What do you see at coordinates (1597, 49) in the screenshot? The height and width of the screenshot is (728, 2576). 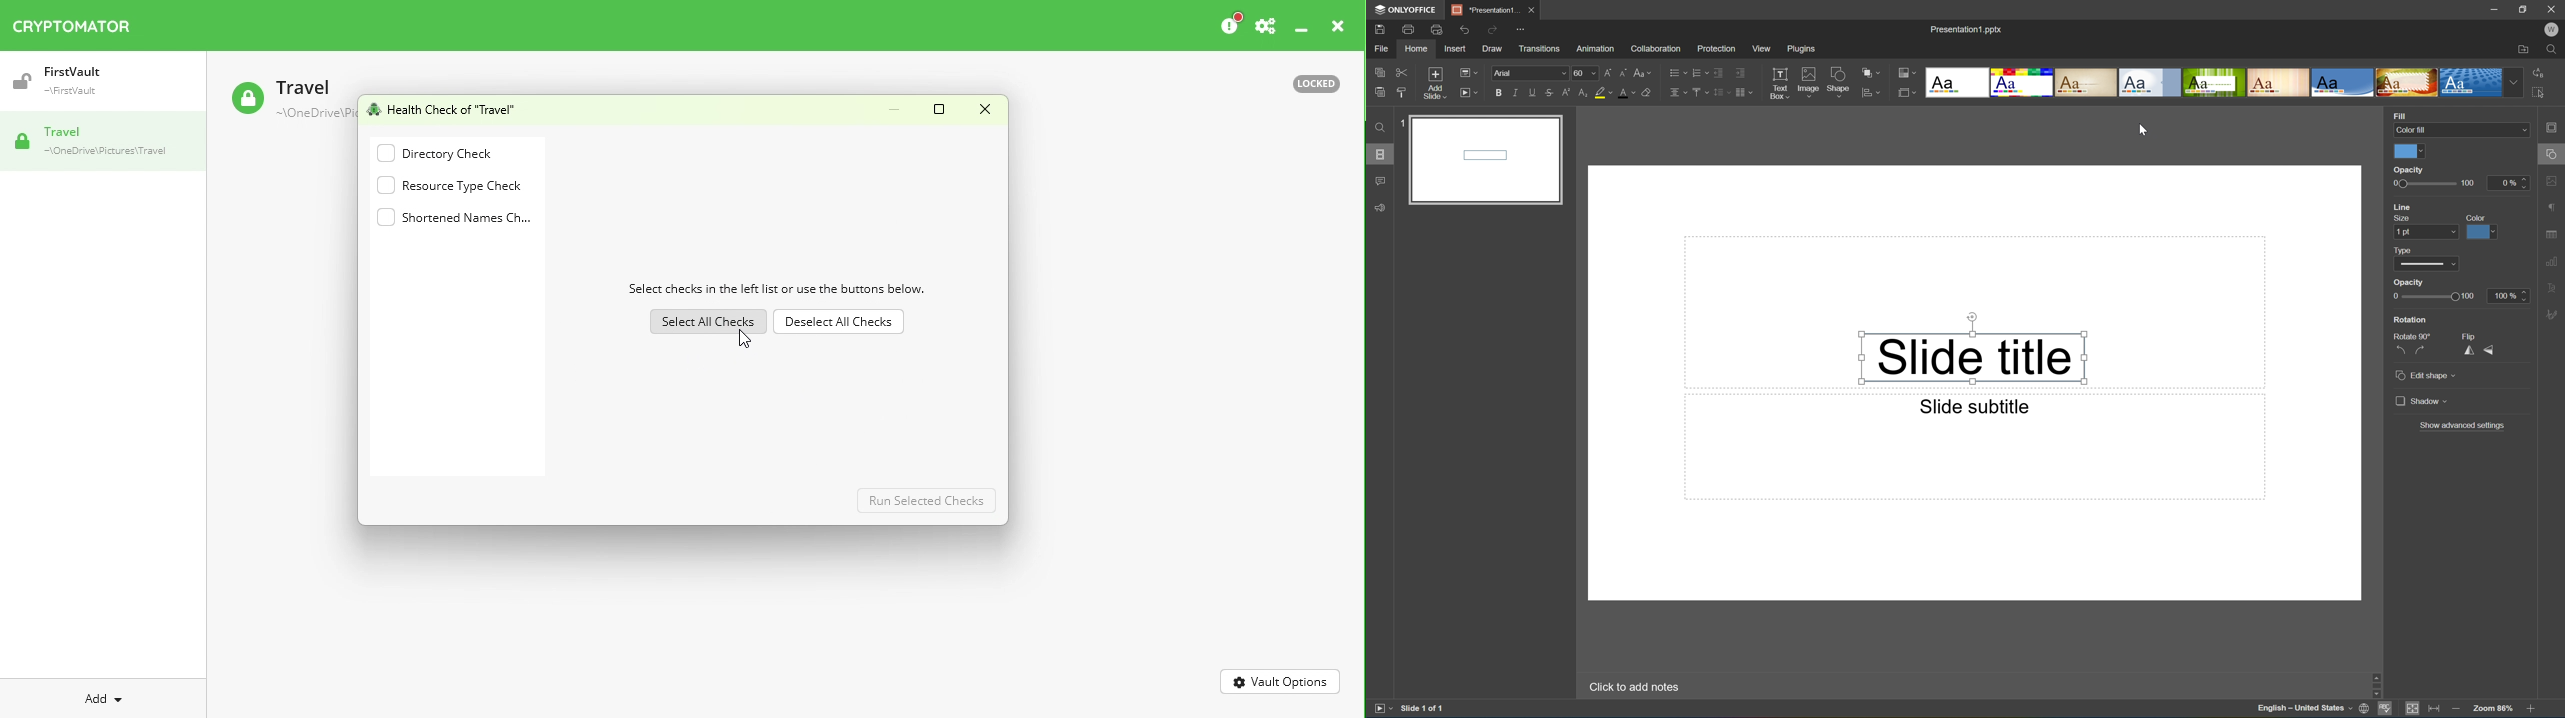 I see `Animation` at bounding box center [1597, 49].